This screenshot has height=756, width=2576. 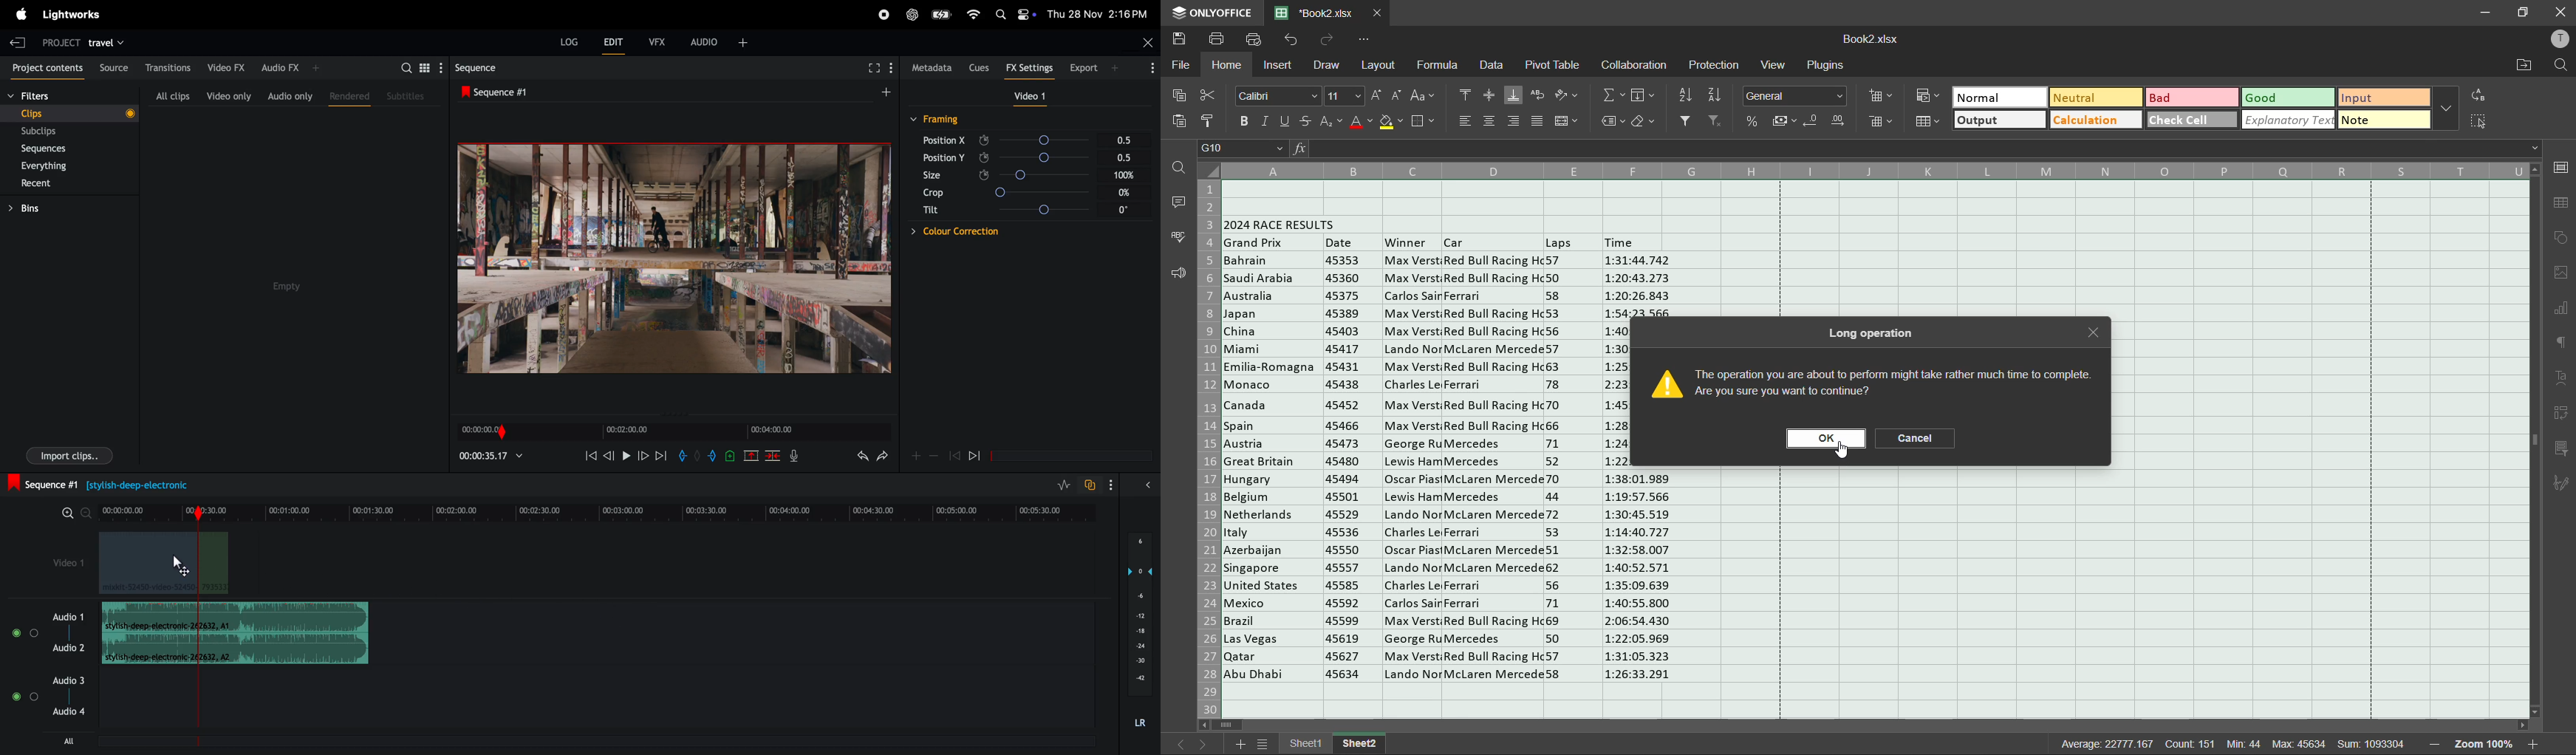 What do you see at coordinates (1178, 275) in the screenshot?
I see `feedback` at bounding box center [1178, 275].